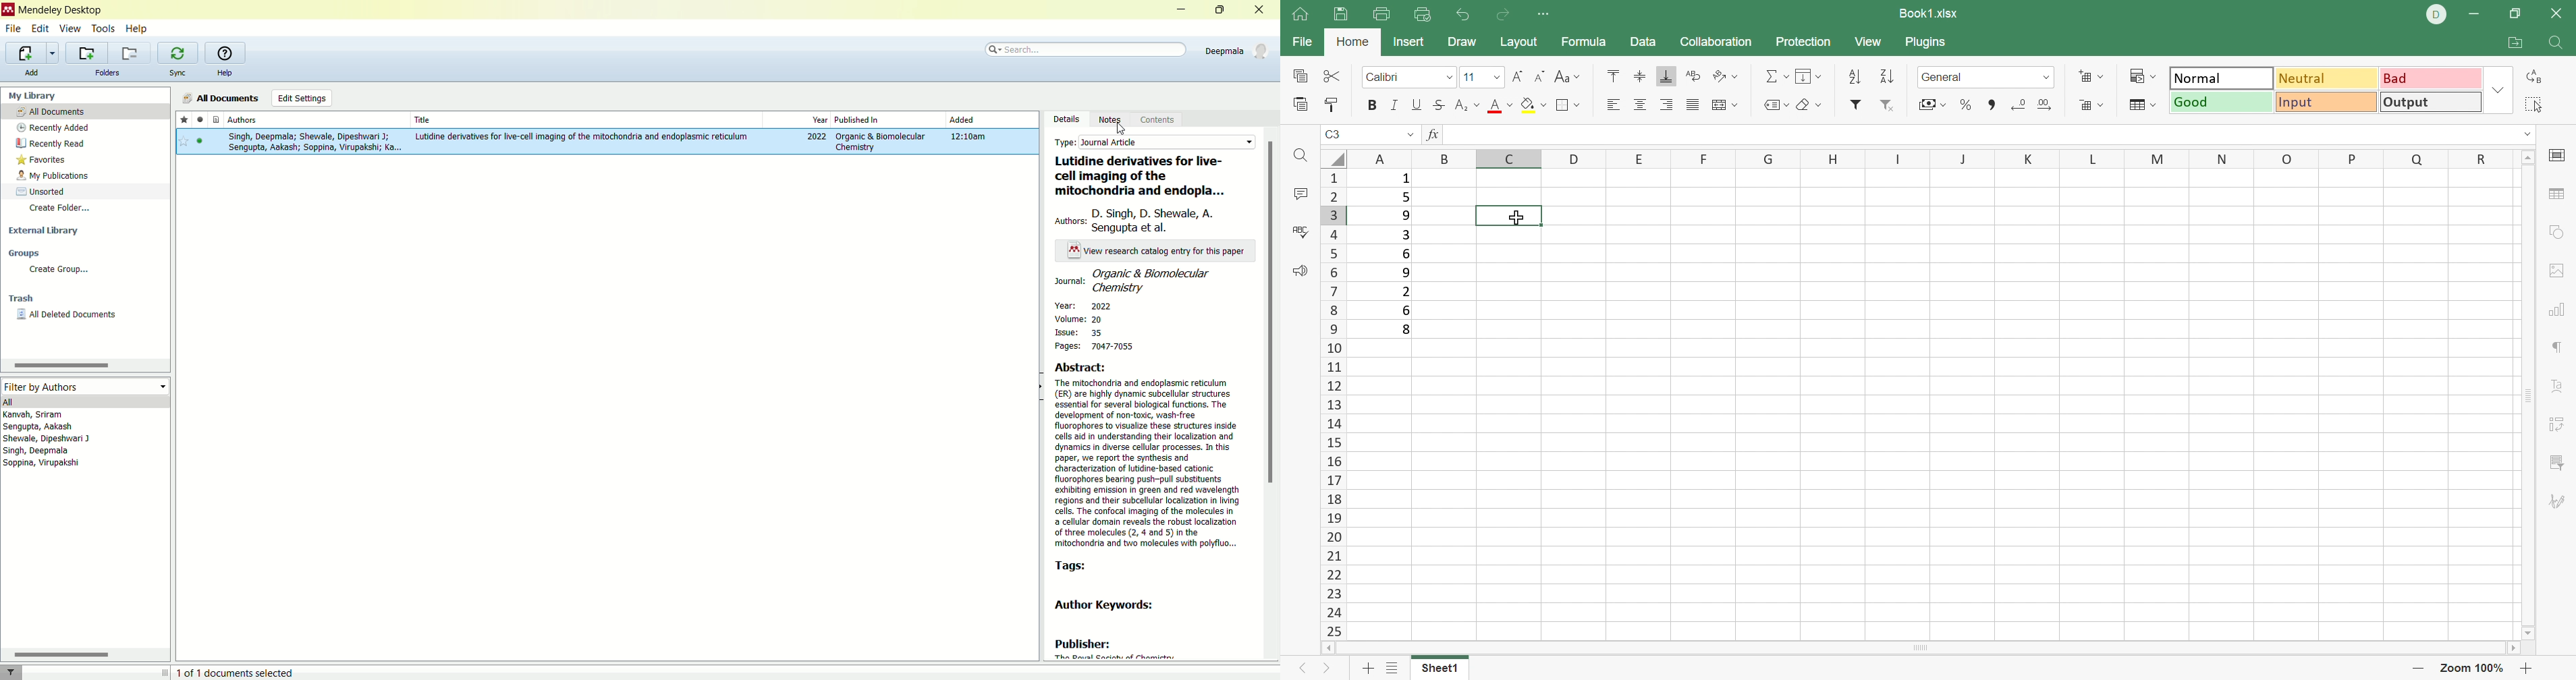 This screenshot has width=2576, height=700. I want to click on Shewale, Dipeshwari J, so click(57, 439).